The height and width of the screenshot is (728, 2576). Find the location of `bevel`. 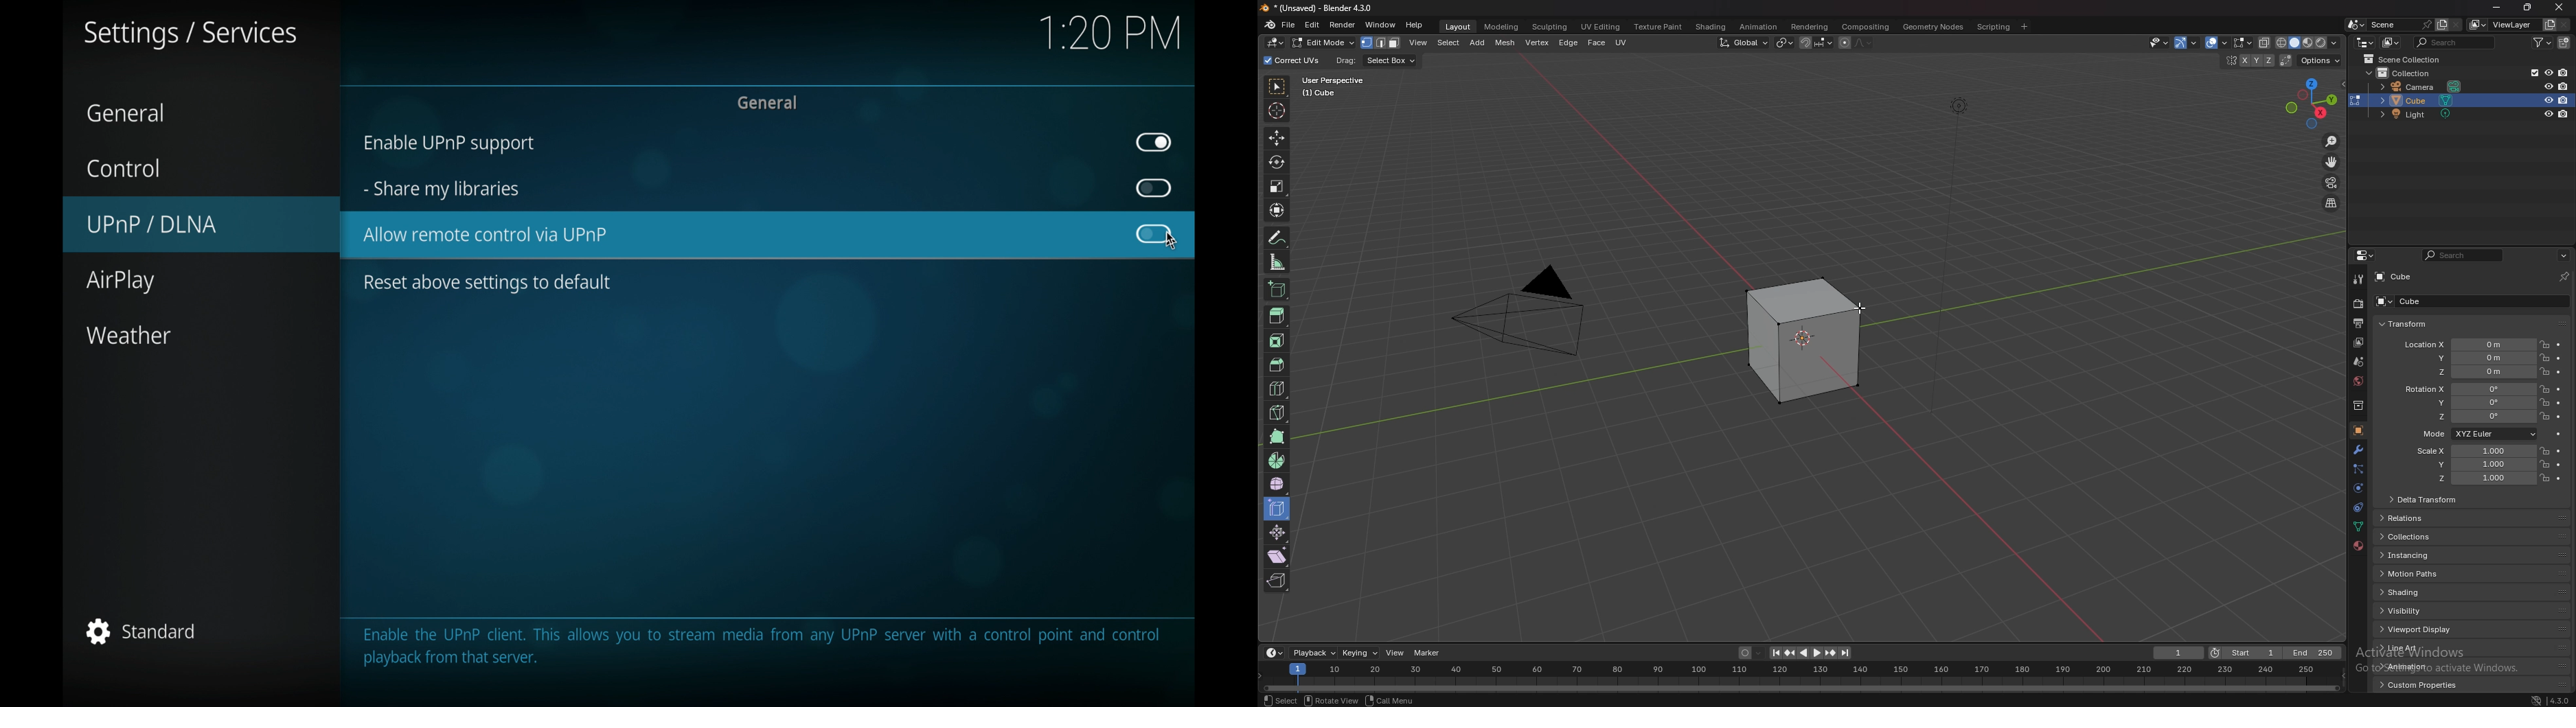

bevel is located at coordinates (1275, 364).